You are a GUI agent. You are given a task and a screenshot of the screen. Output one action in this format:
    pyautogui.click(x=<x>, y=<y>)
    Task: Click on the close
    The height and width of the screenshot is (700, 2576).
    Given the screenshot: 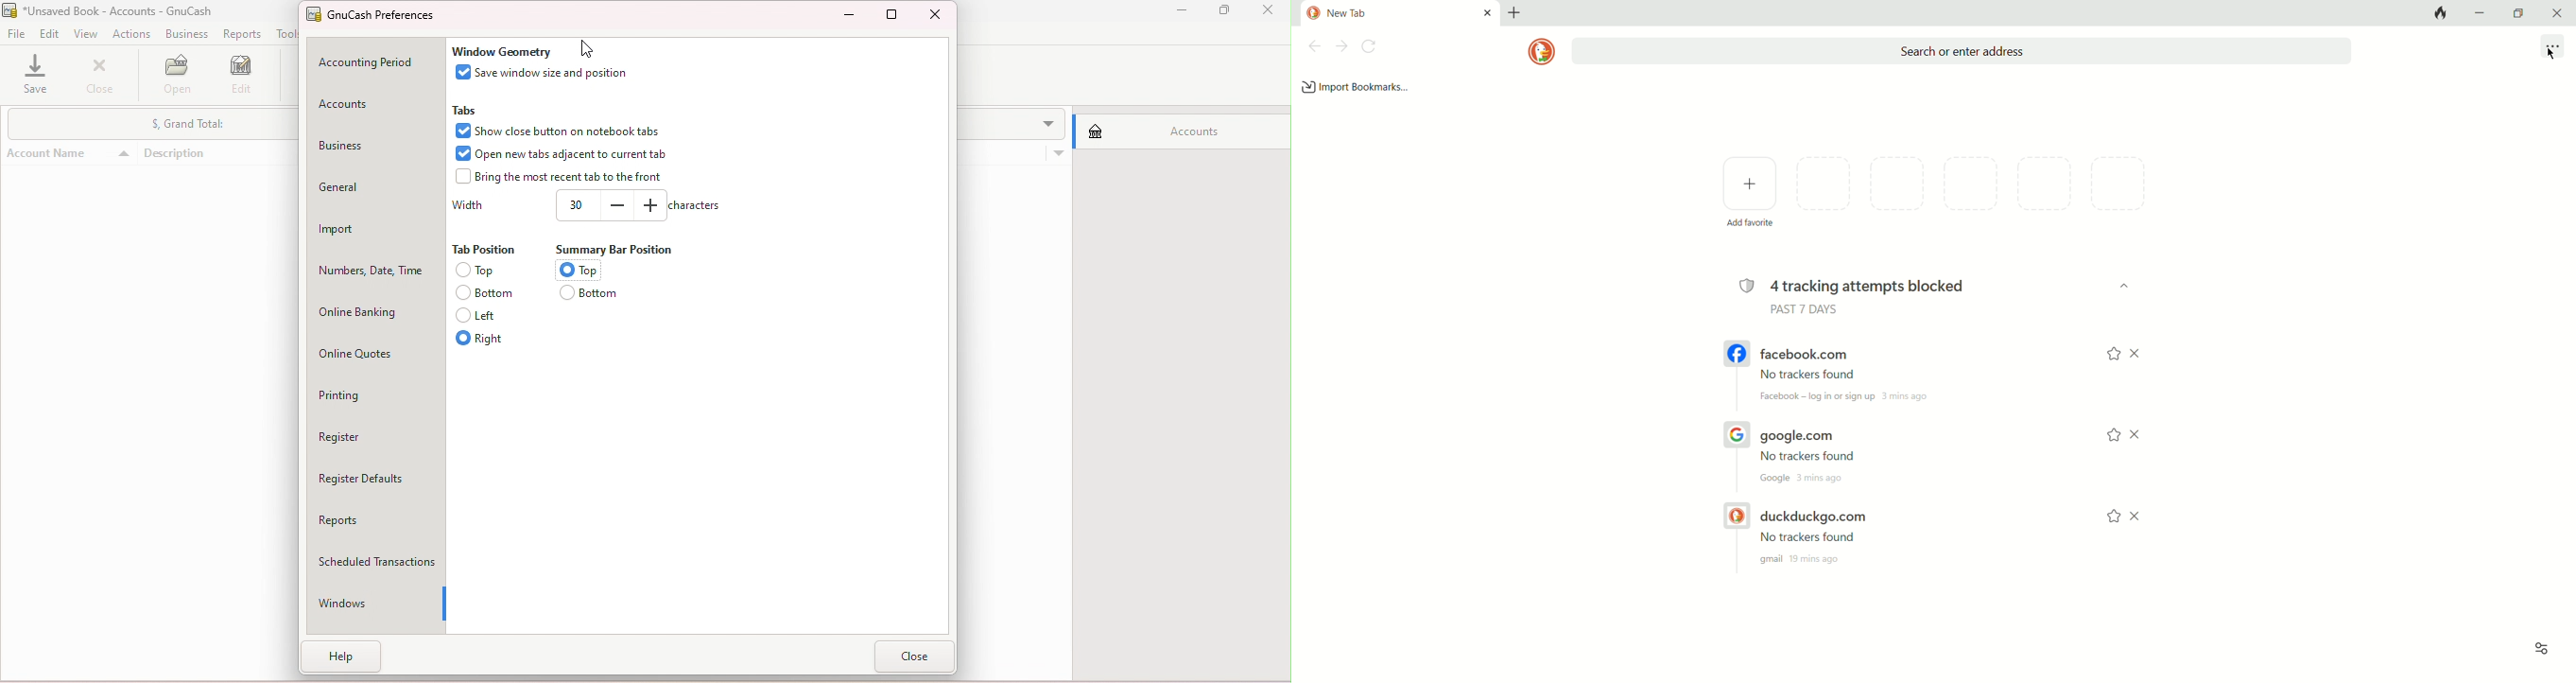 What is the action you would take?
    pyautogui.click(x=2557, y=13)
    